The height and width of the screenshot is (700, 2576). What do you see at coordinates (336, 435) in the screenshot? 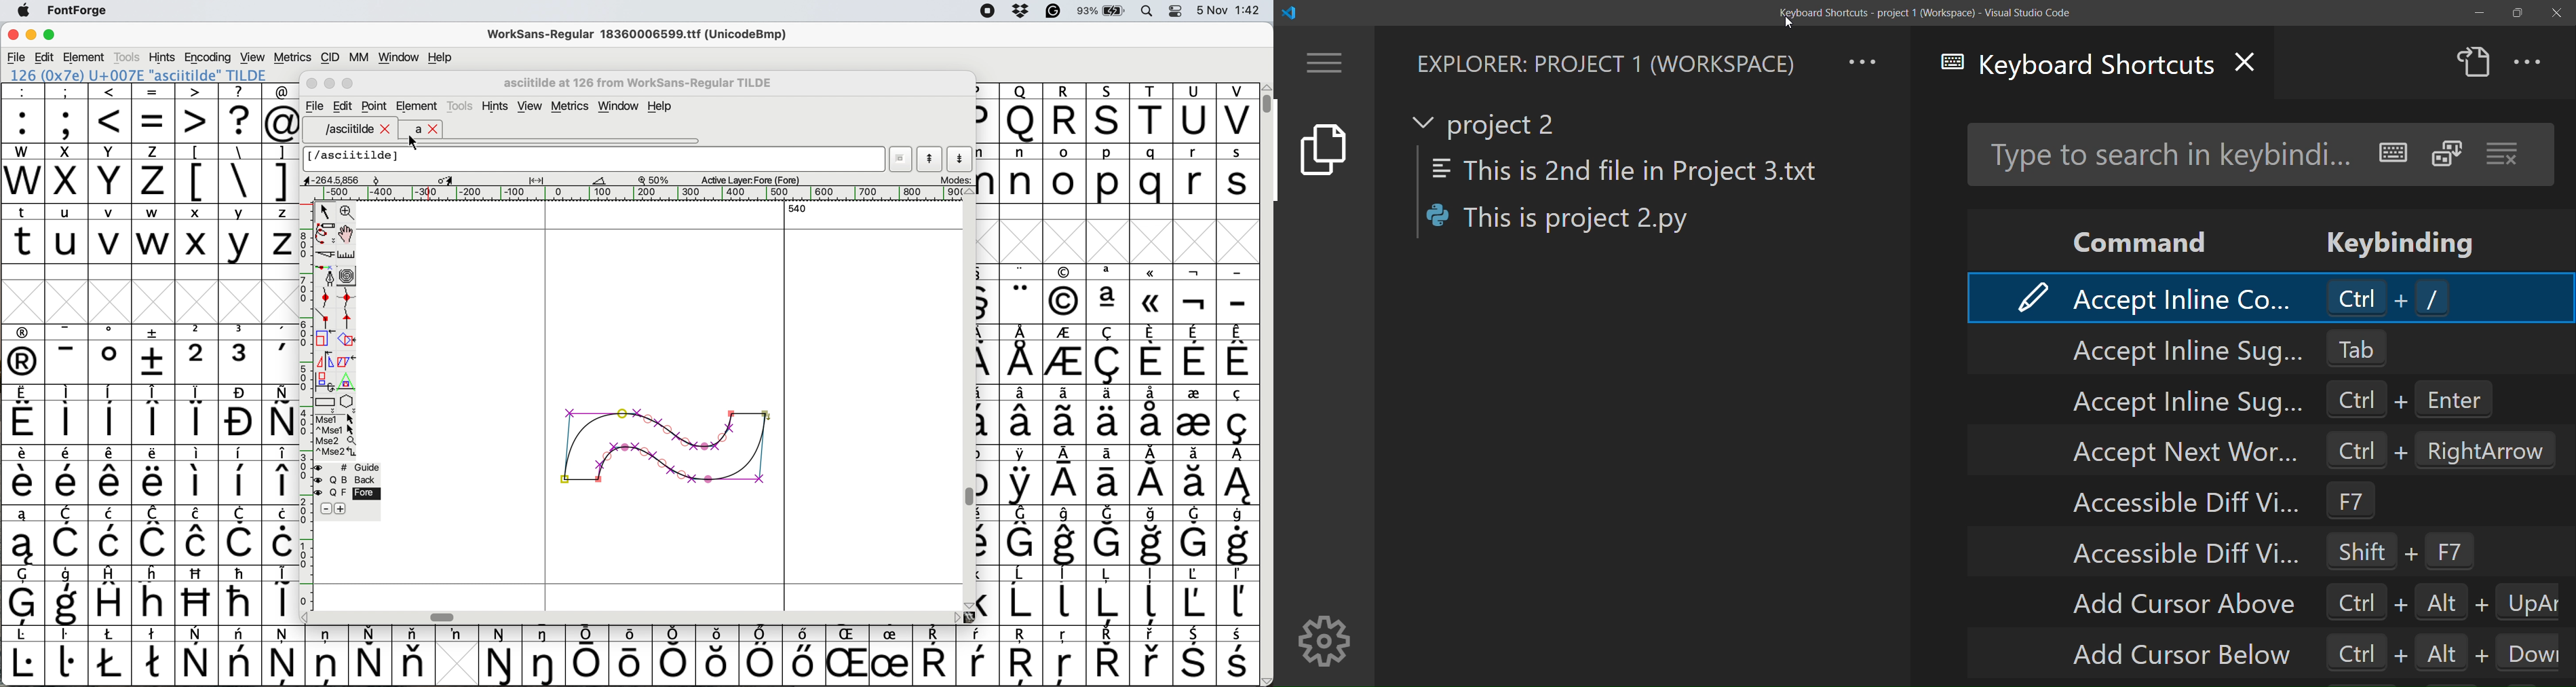
I see `more options` at bounding box center [336, 435].